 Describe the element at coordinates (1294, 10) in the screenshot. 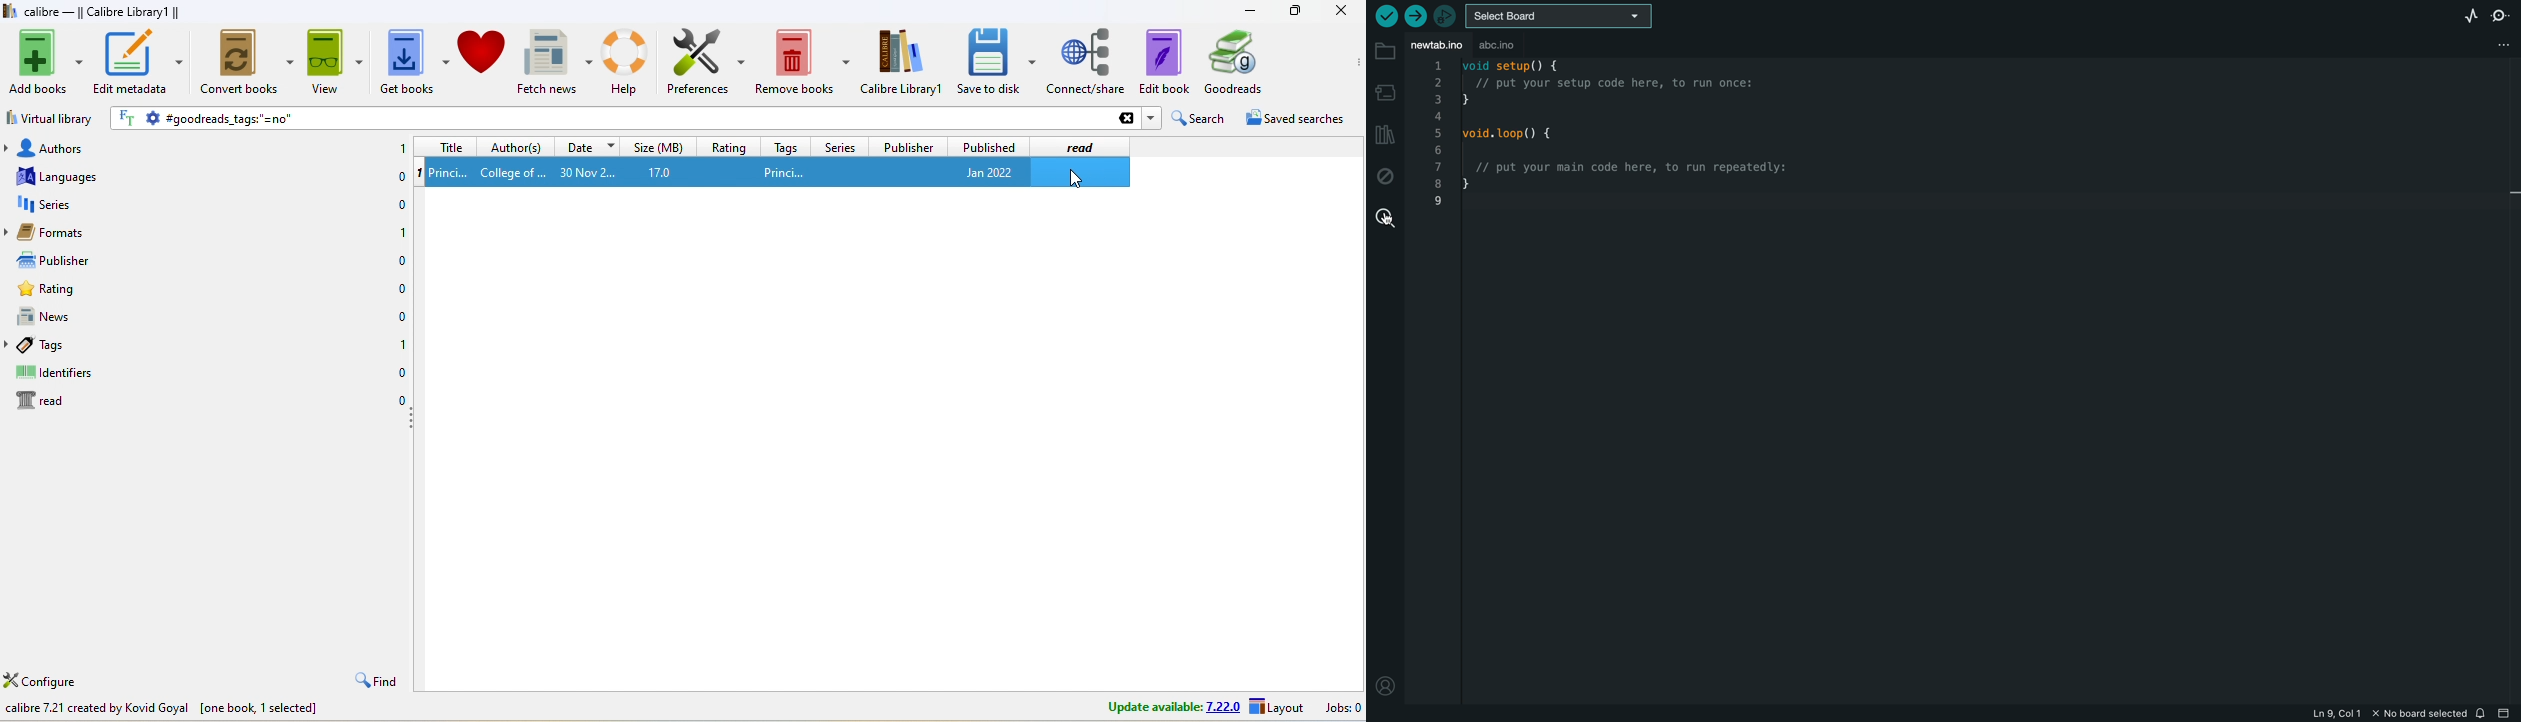

I see `resize` at that location.